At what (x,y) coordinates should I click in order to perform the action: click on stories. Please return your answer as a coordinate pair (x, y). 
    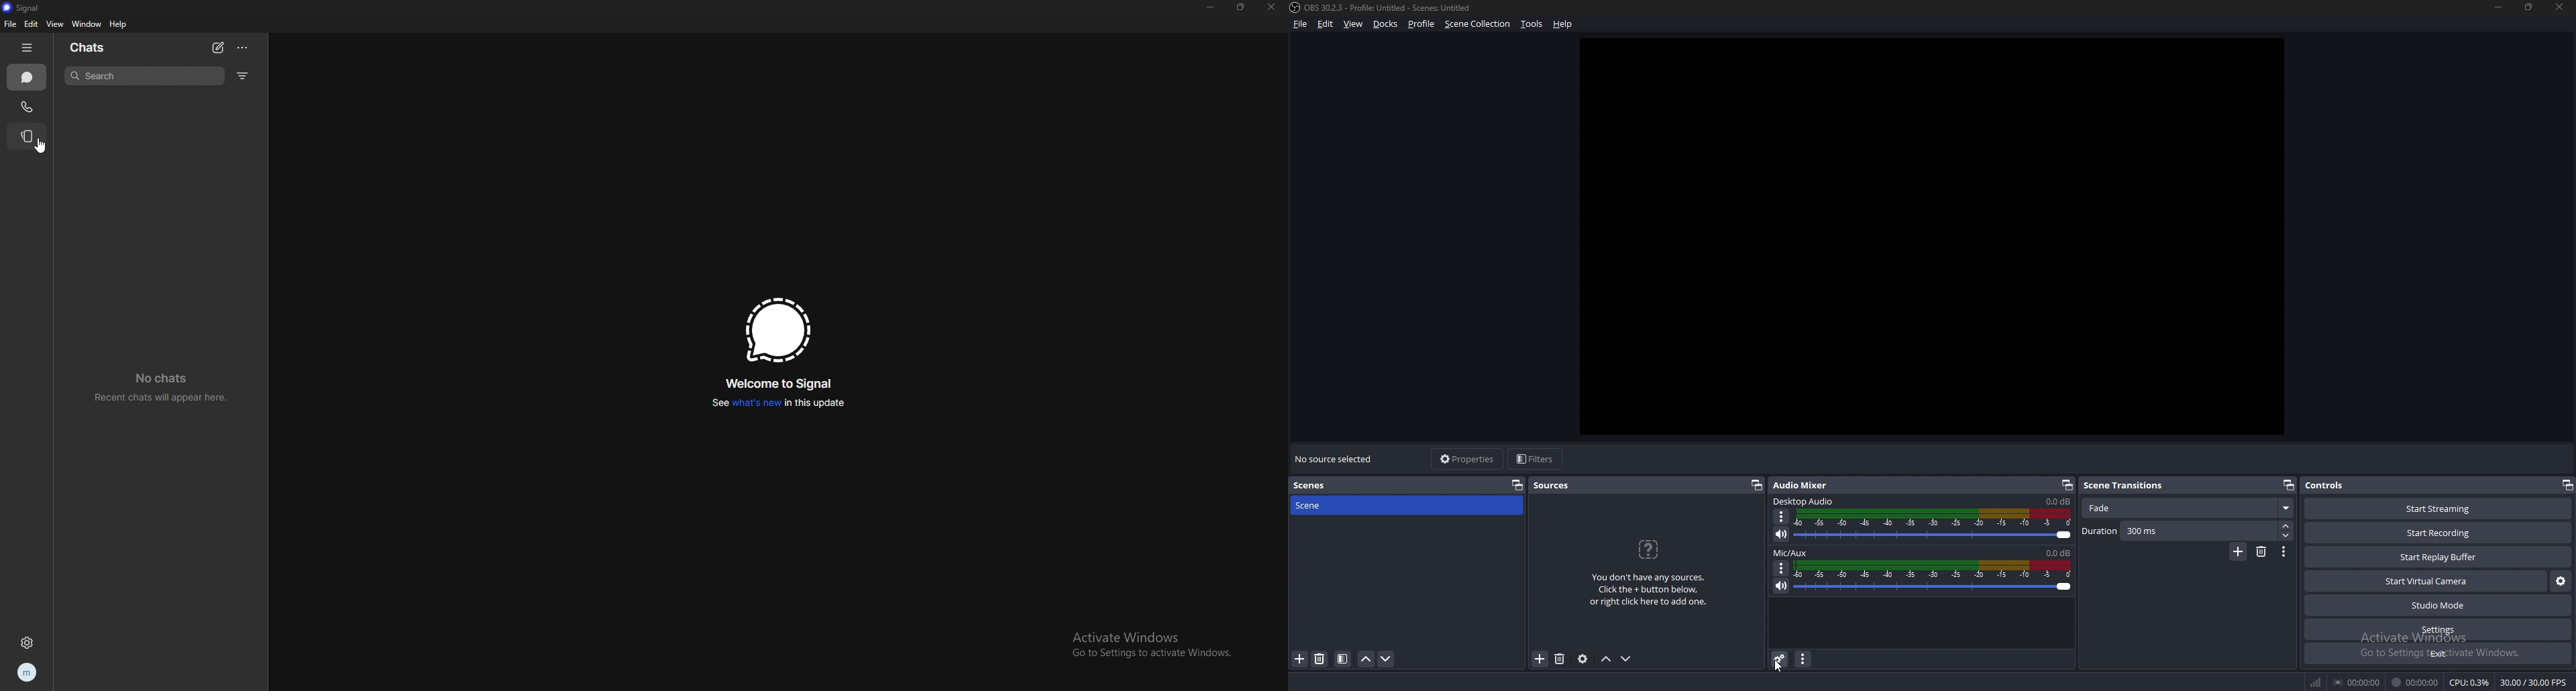
    Looking at the image, I should click on (28, 136).